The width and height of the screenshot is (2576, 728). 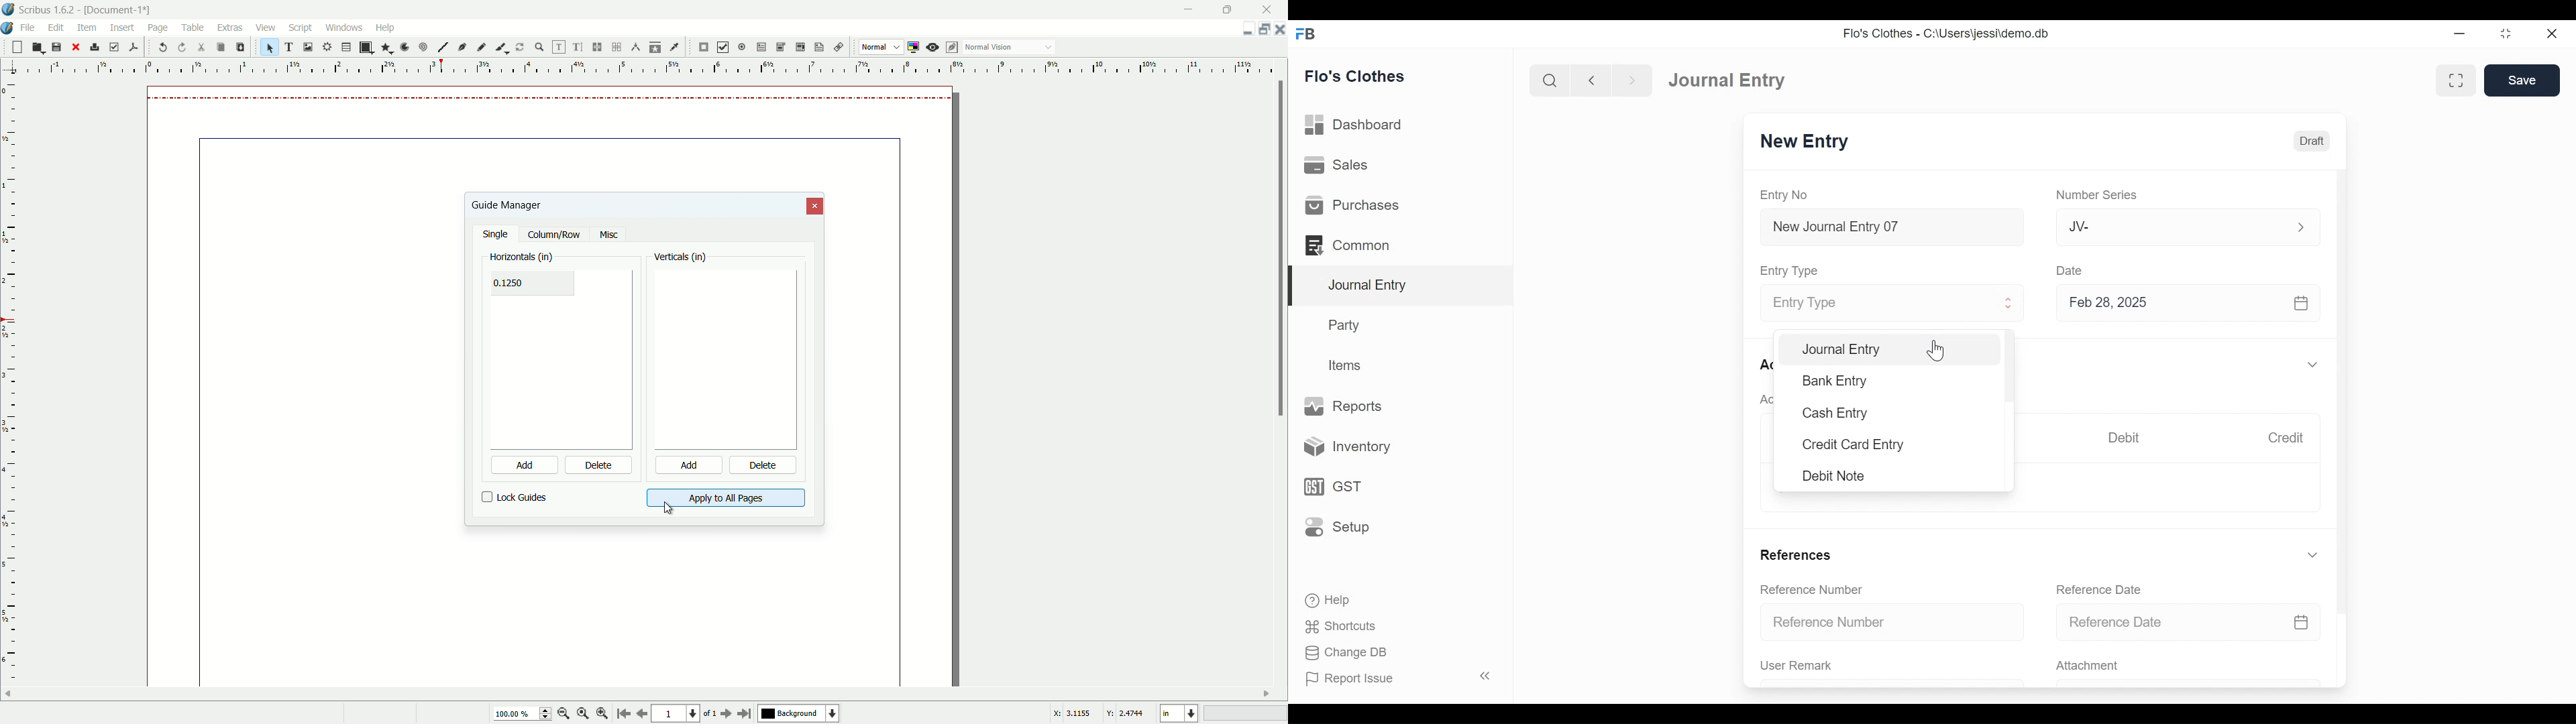 What do you see at coordinates (365, 48) in the screenshot?
I see `shape` at bounding box center [365, 48].